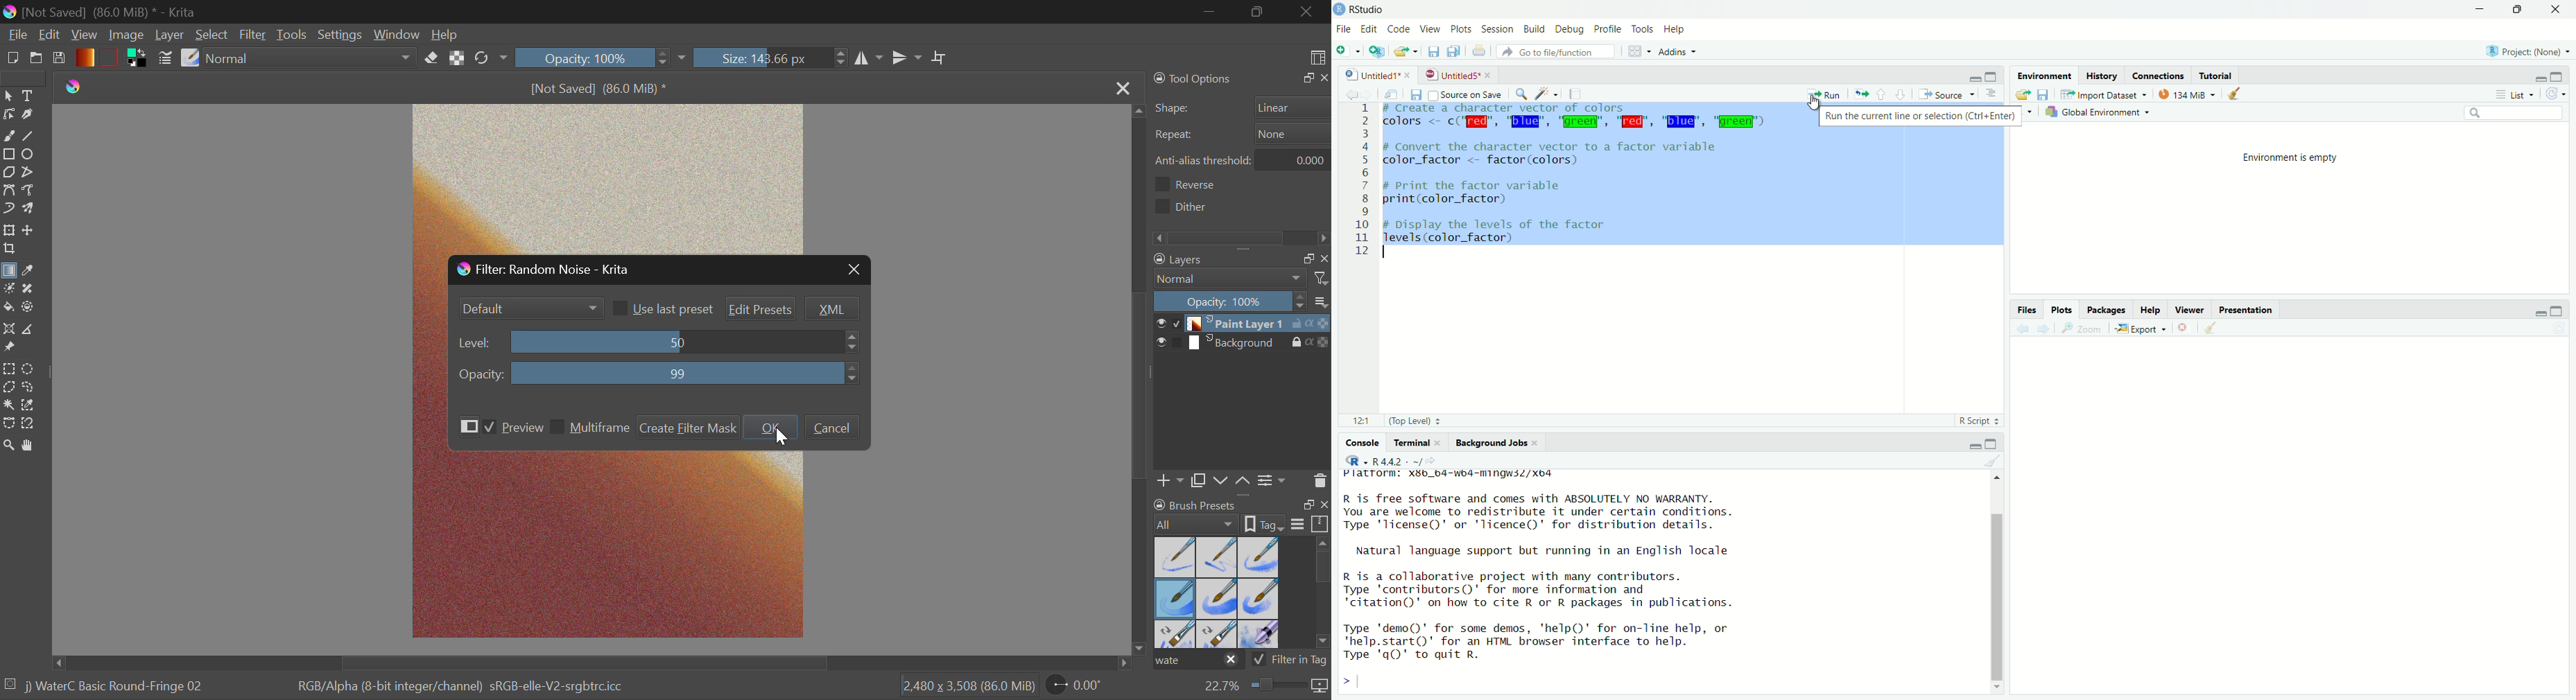 Image resolution: width=2576 pixels, height=700 pixels. Describe the element at coordinates (1993, 442) in the screenshot. I see `maximize` at that location.